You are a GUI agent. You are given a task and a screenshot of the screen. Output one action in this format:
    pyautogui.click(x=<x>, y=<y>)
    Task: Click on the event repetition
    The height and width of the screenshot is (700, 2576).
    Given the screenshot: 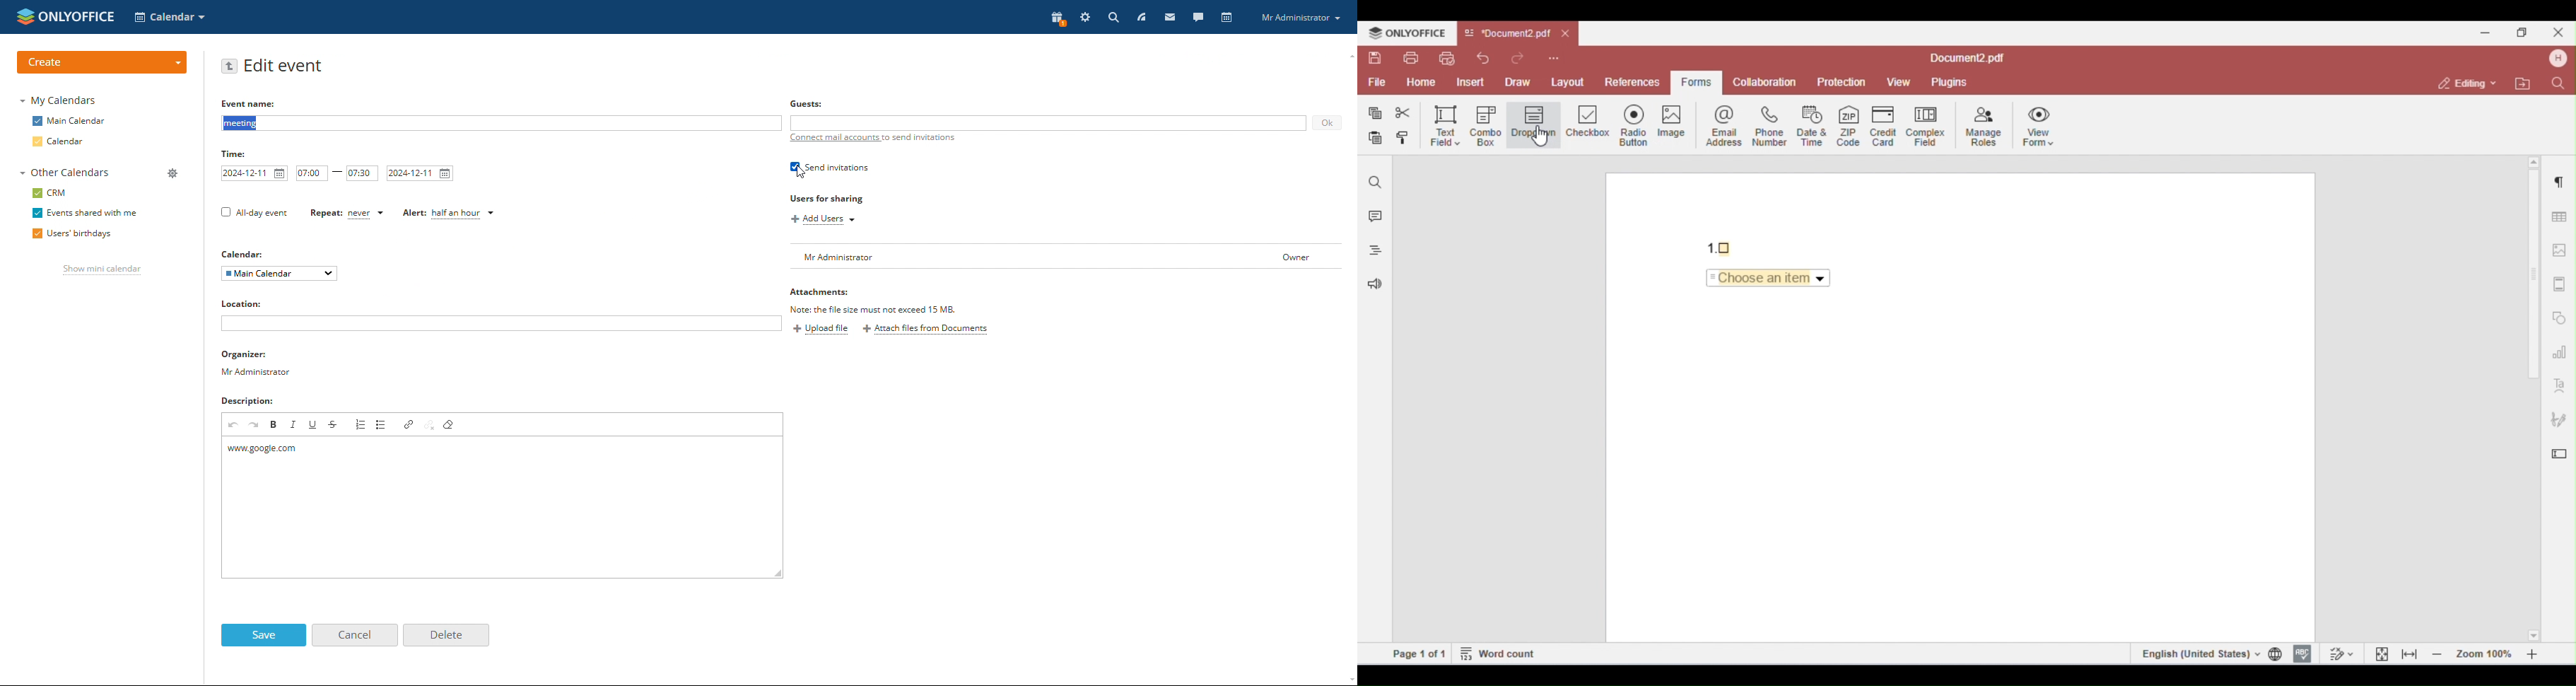 What is the action you would take?
    pyautogui.click(x=367, y=214)
    